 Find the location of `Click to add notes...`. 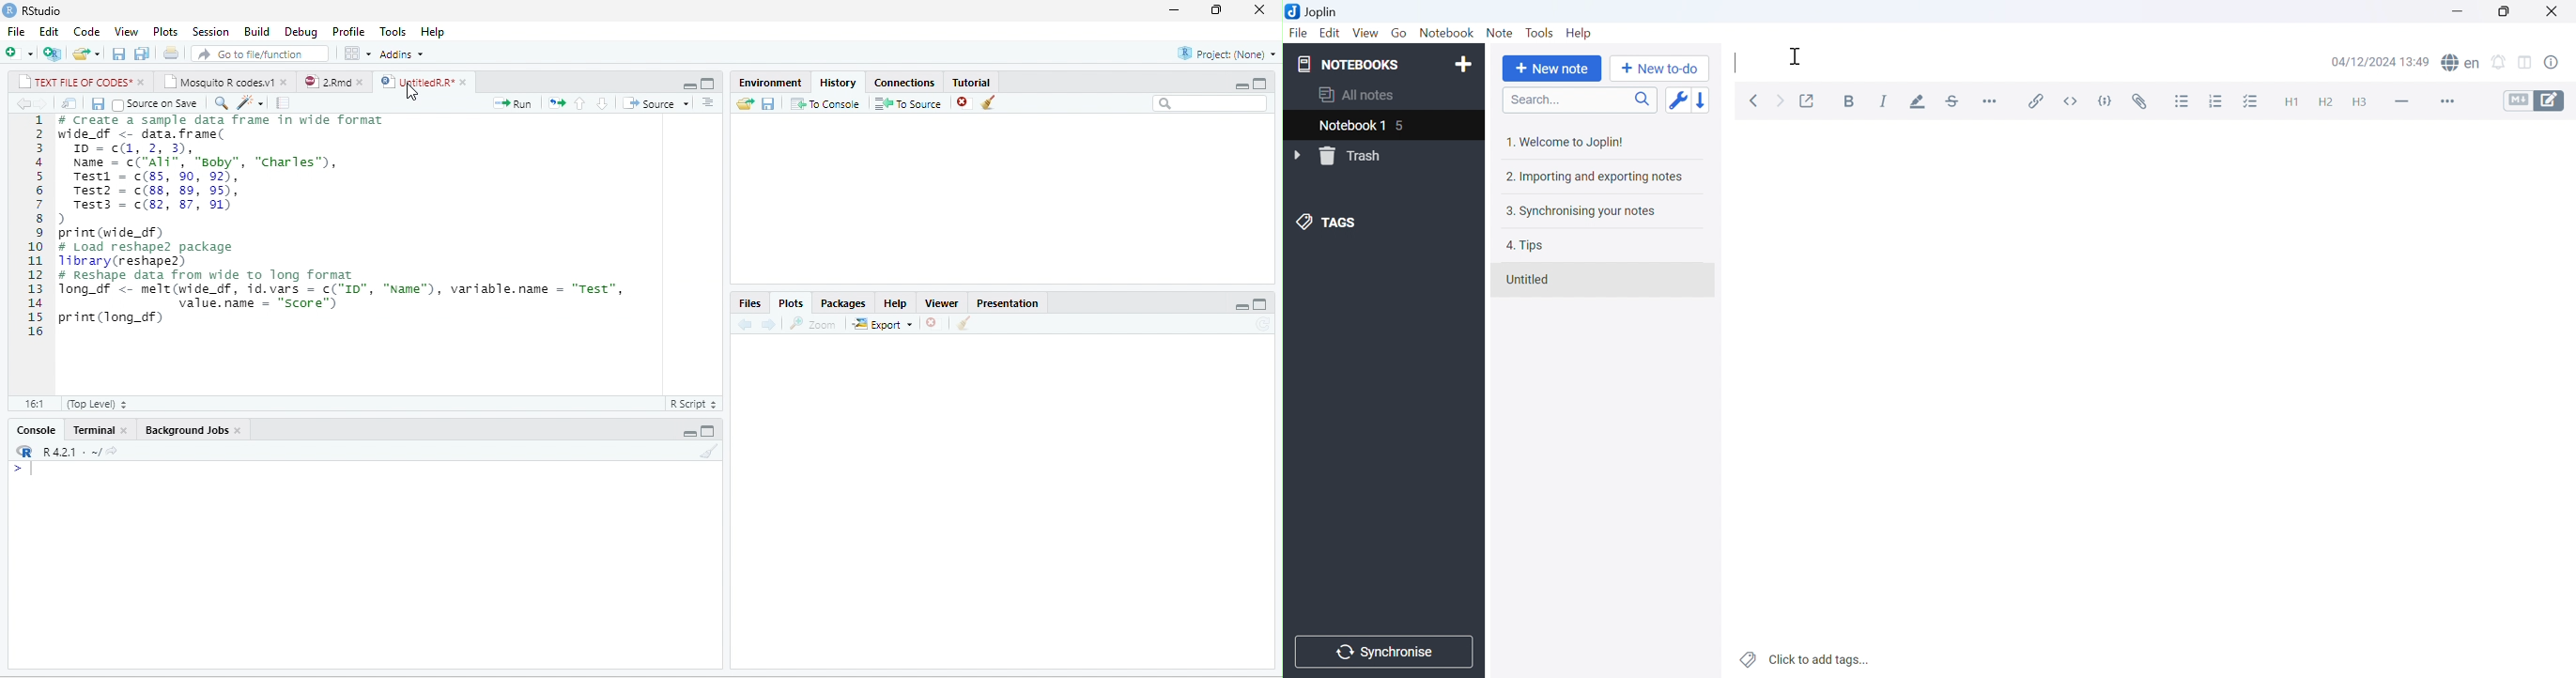

Click to add notes... is located at coordinates (1807, 658).